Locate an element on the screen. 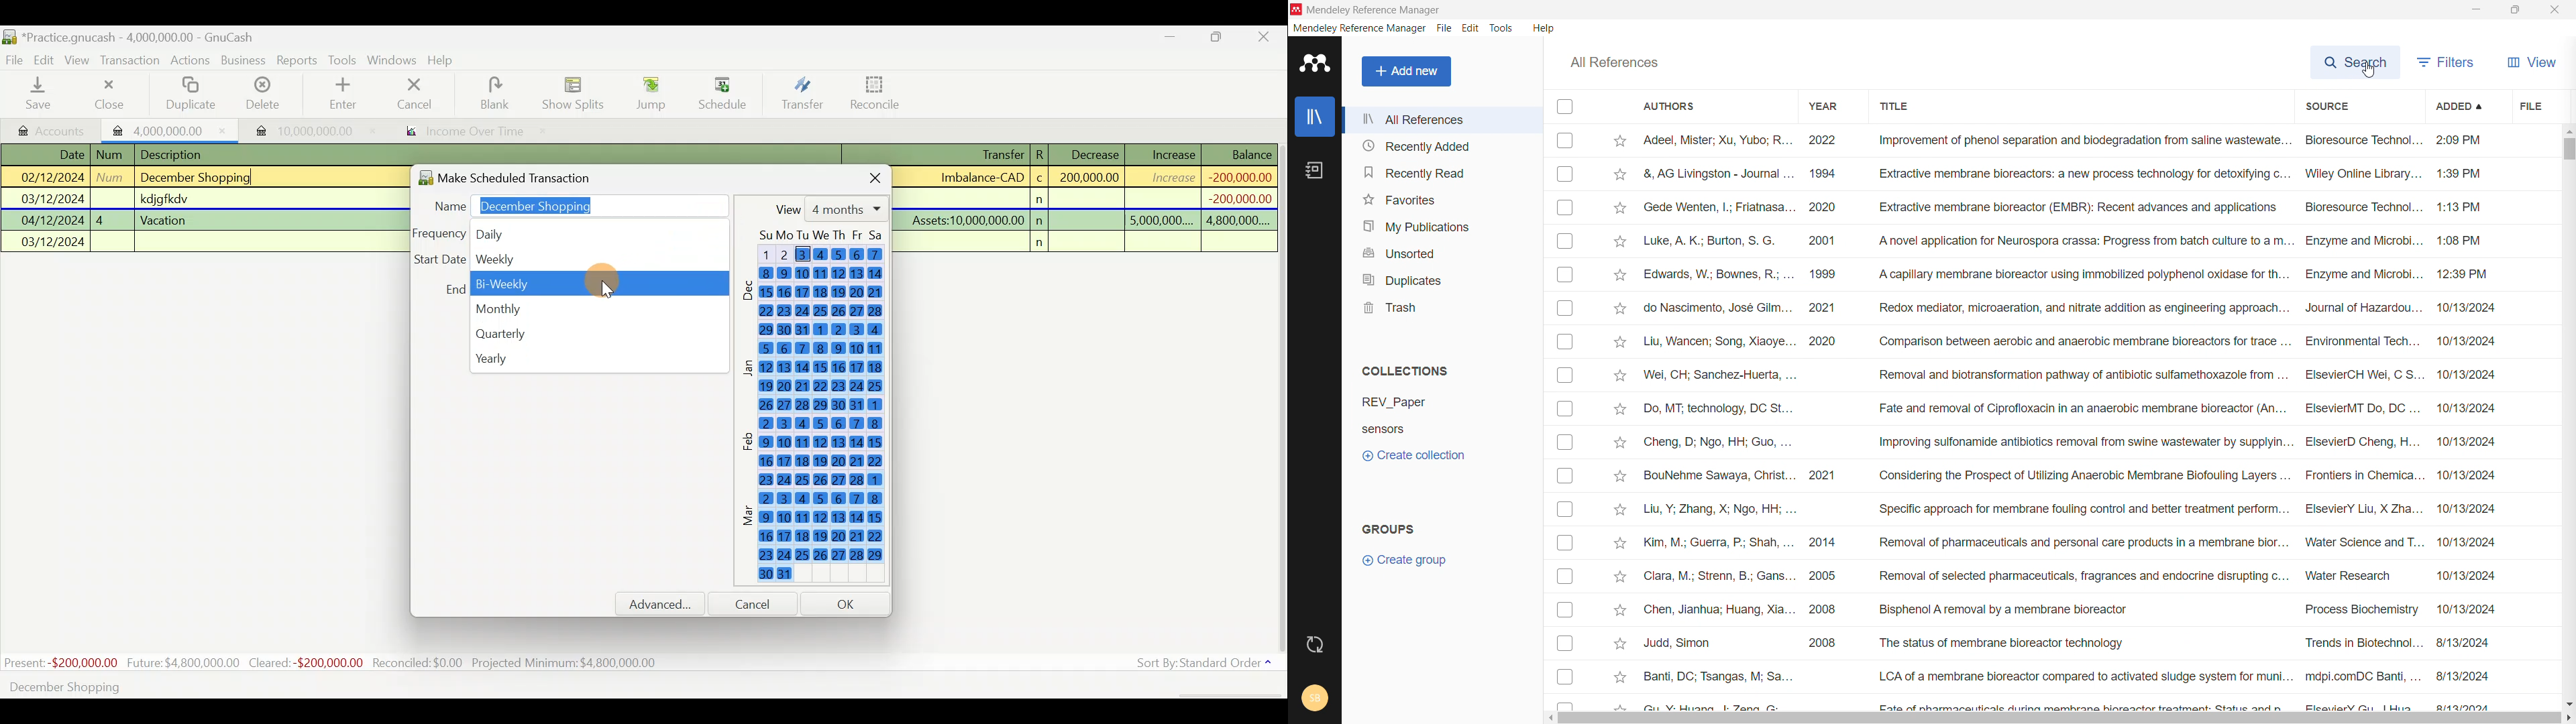 The width and height of the screenshot is (2576, 728). Tools is located at coordinates (344, 60).